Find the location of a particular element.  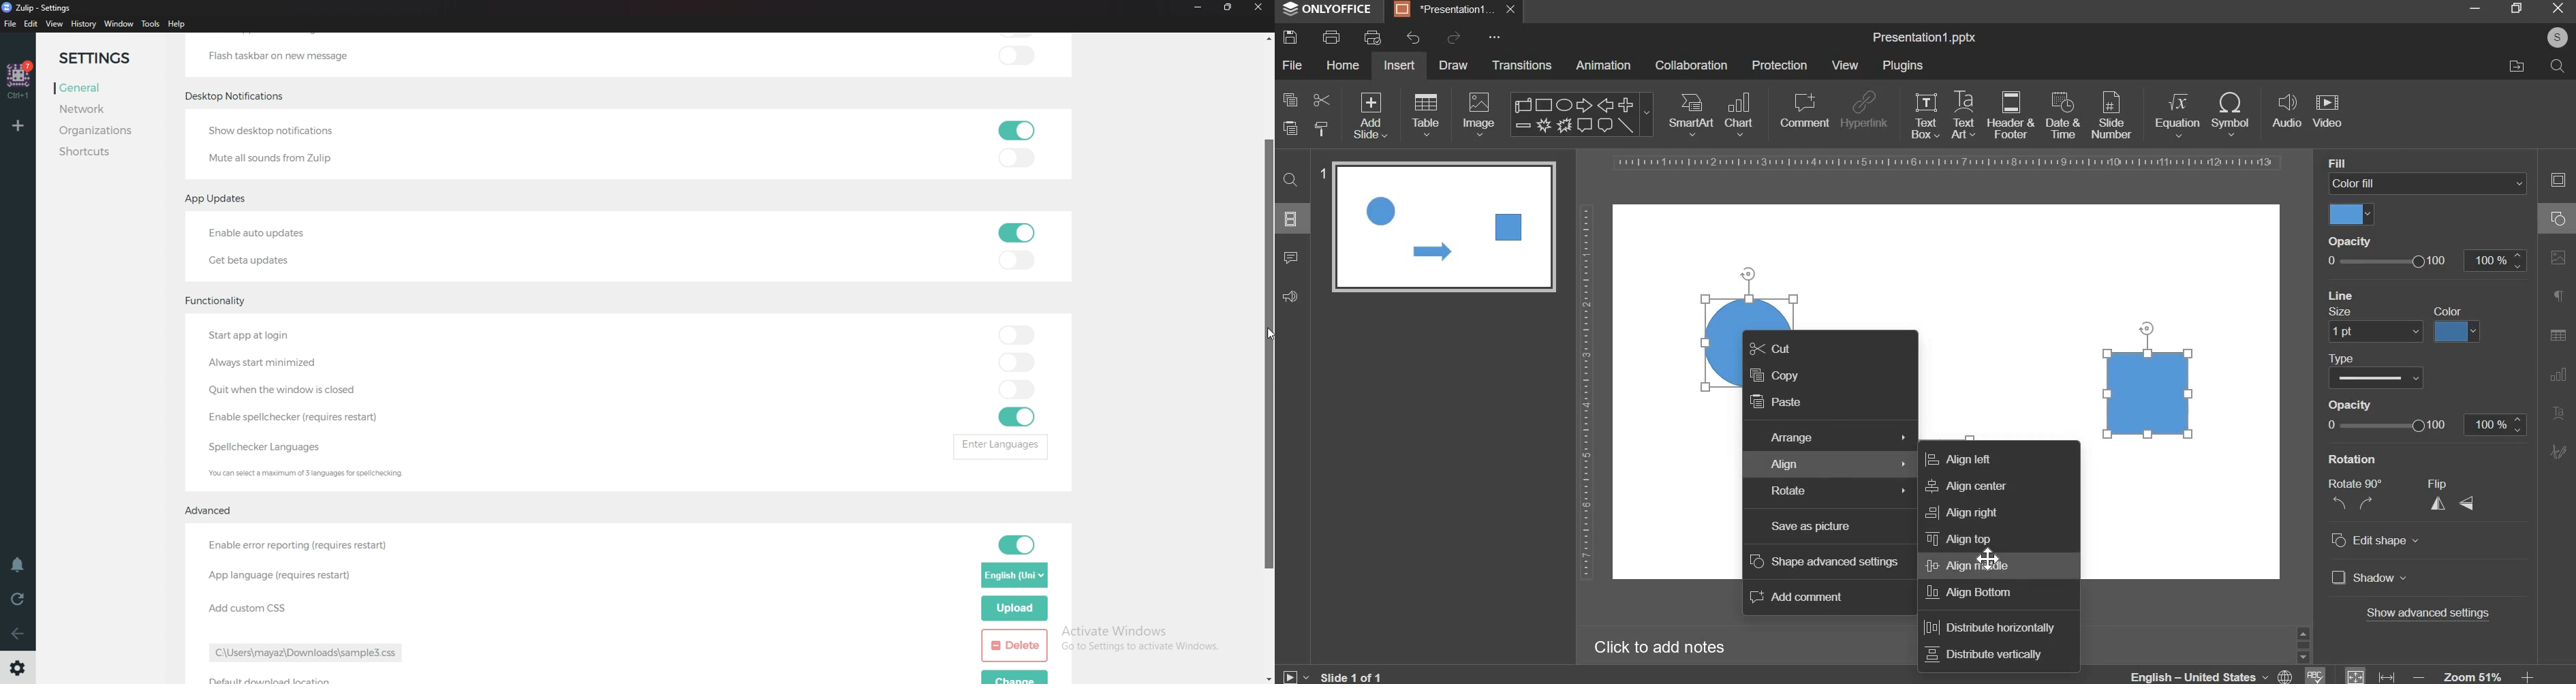

Rotation is located at coordinates (2361, 458).